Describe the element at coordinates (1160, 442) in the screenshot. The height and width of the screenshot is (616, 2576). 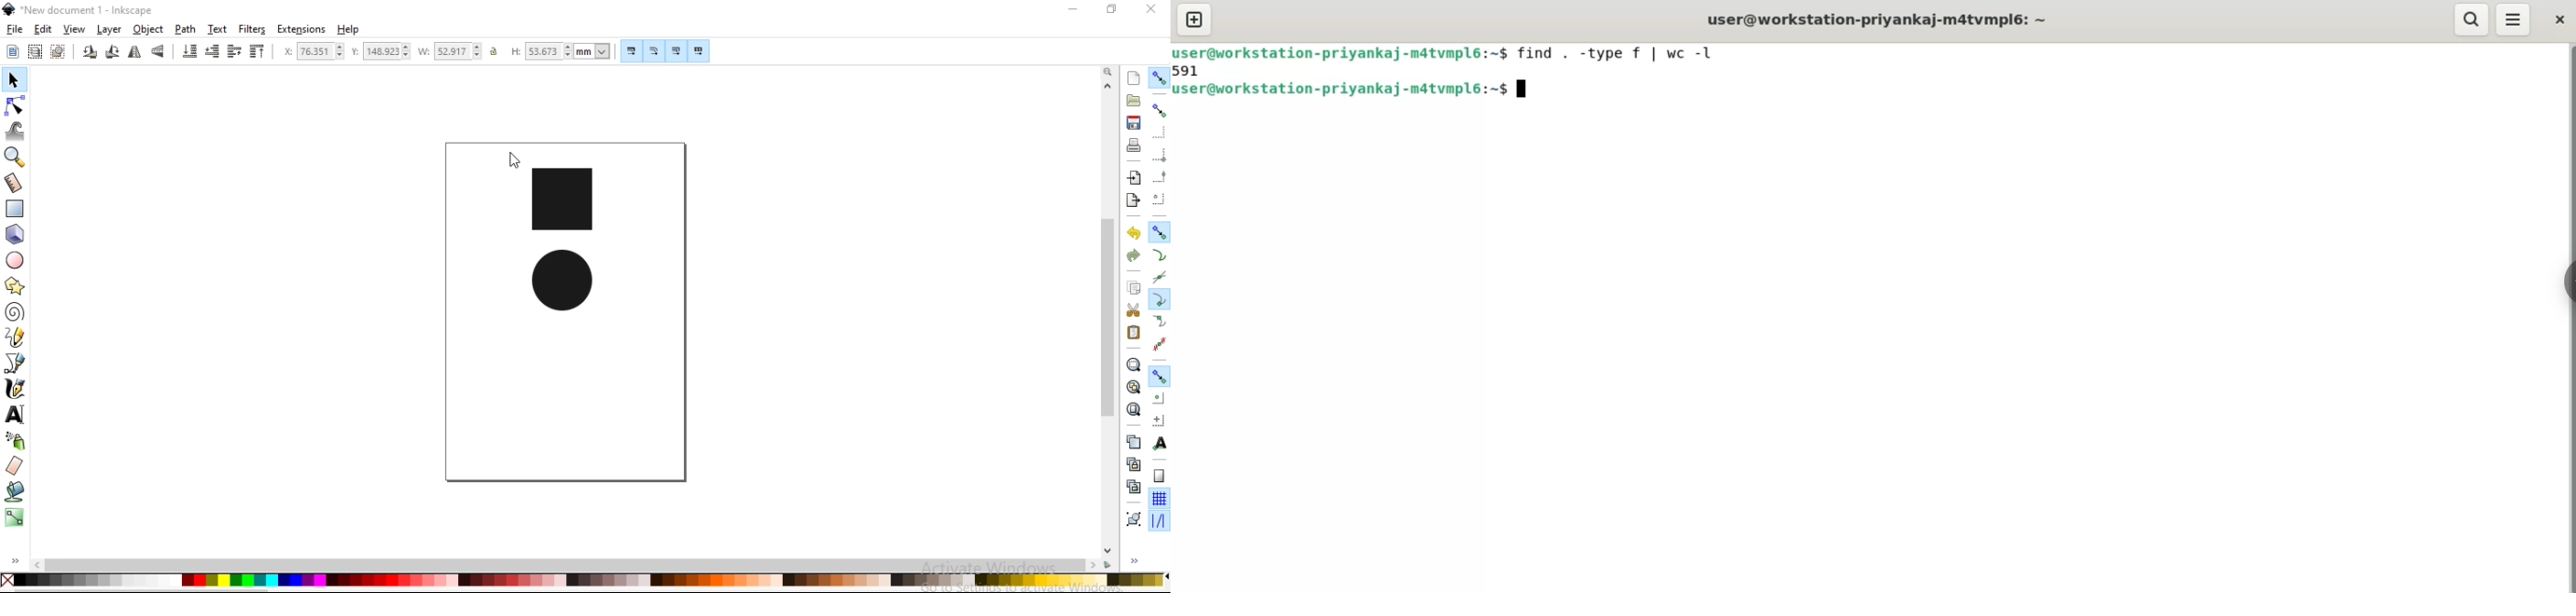
I see `snap text anchors and baselines` at that location.